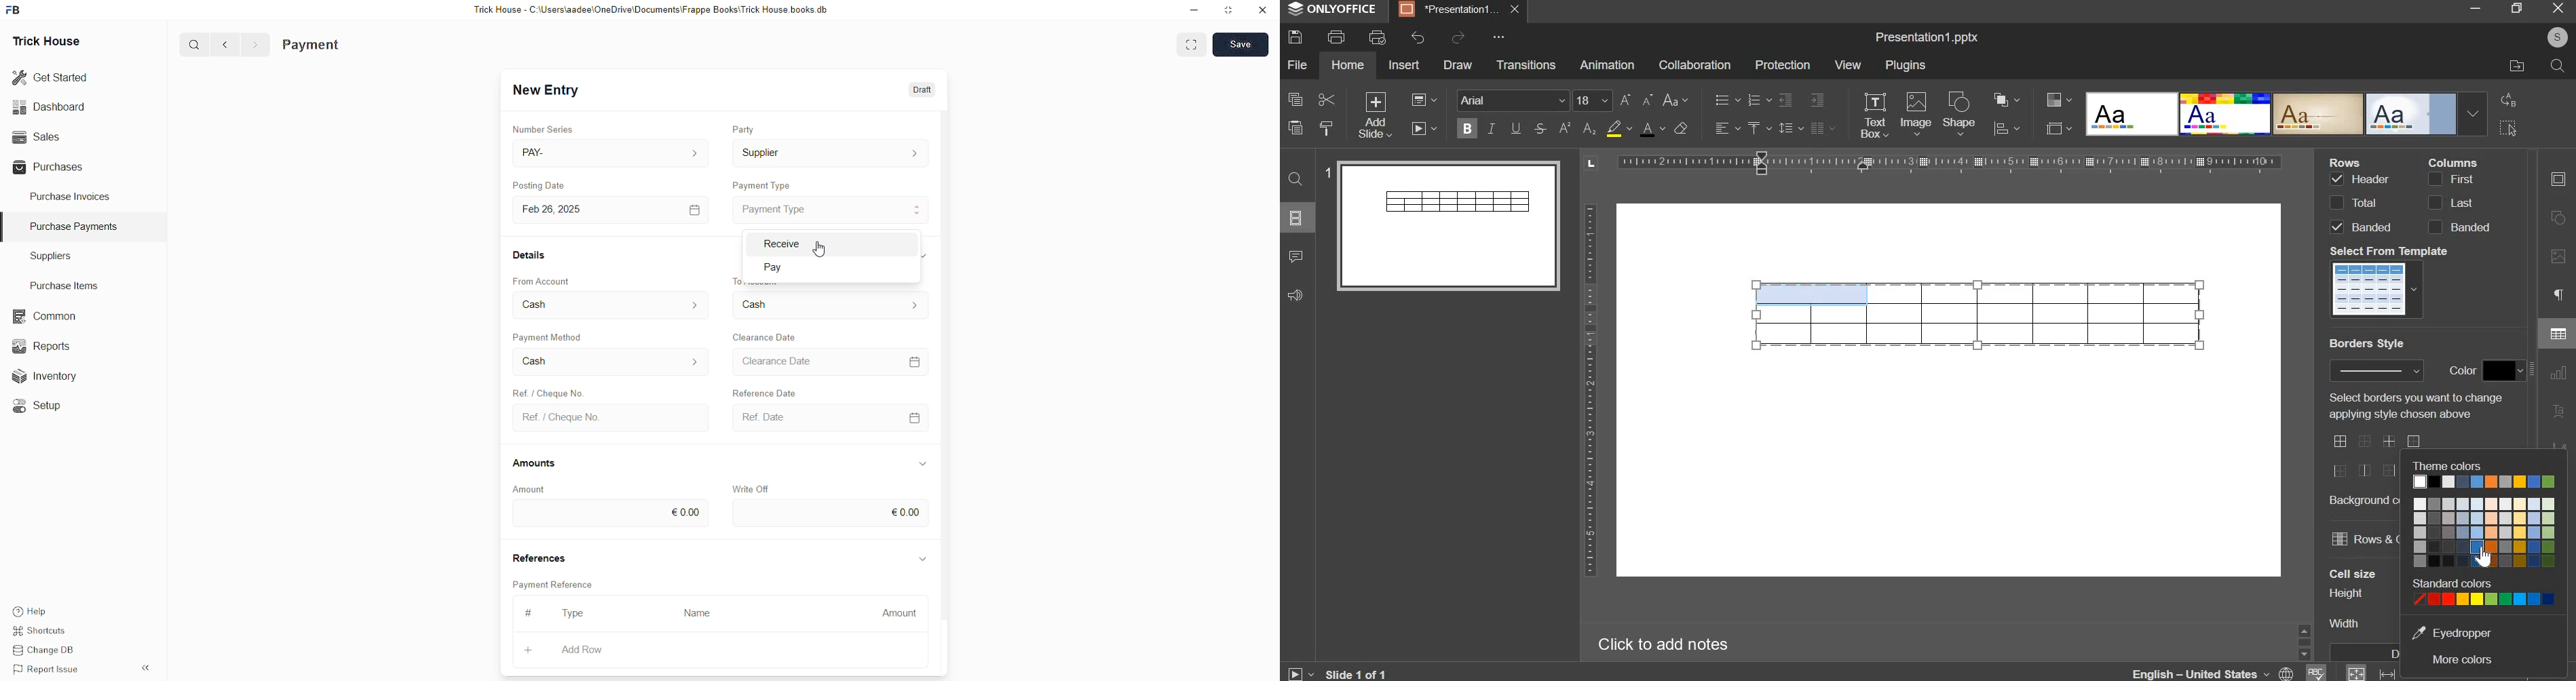 This screenshot has width=2576, height=700. Describe the element at coordinates (42, 315) in the screenshot. I see `Common` at that location.